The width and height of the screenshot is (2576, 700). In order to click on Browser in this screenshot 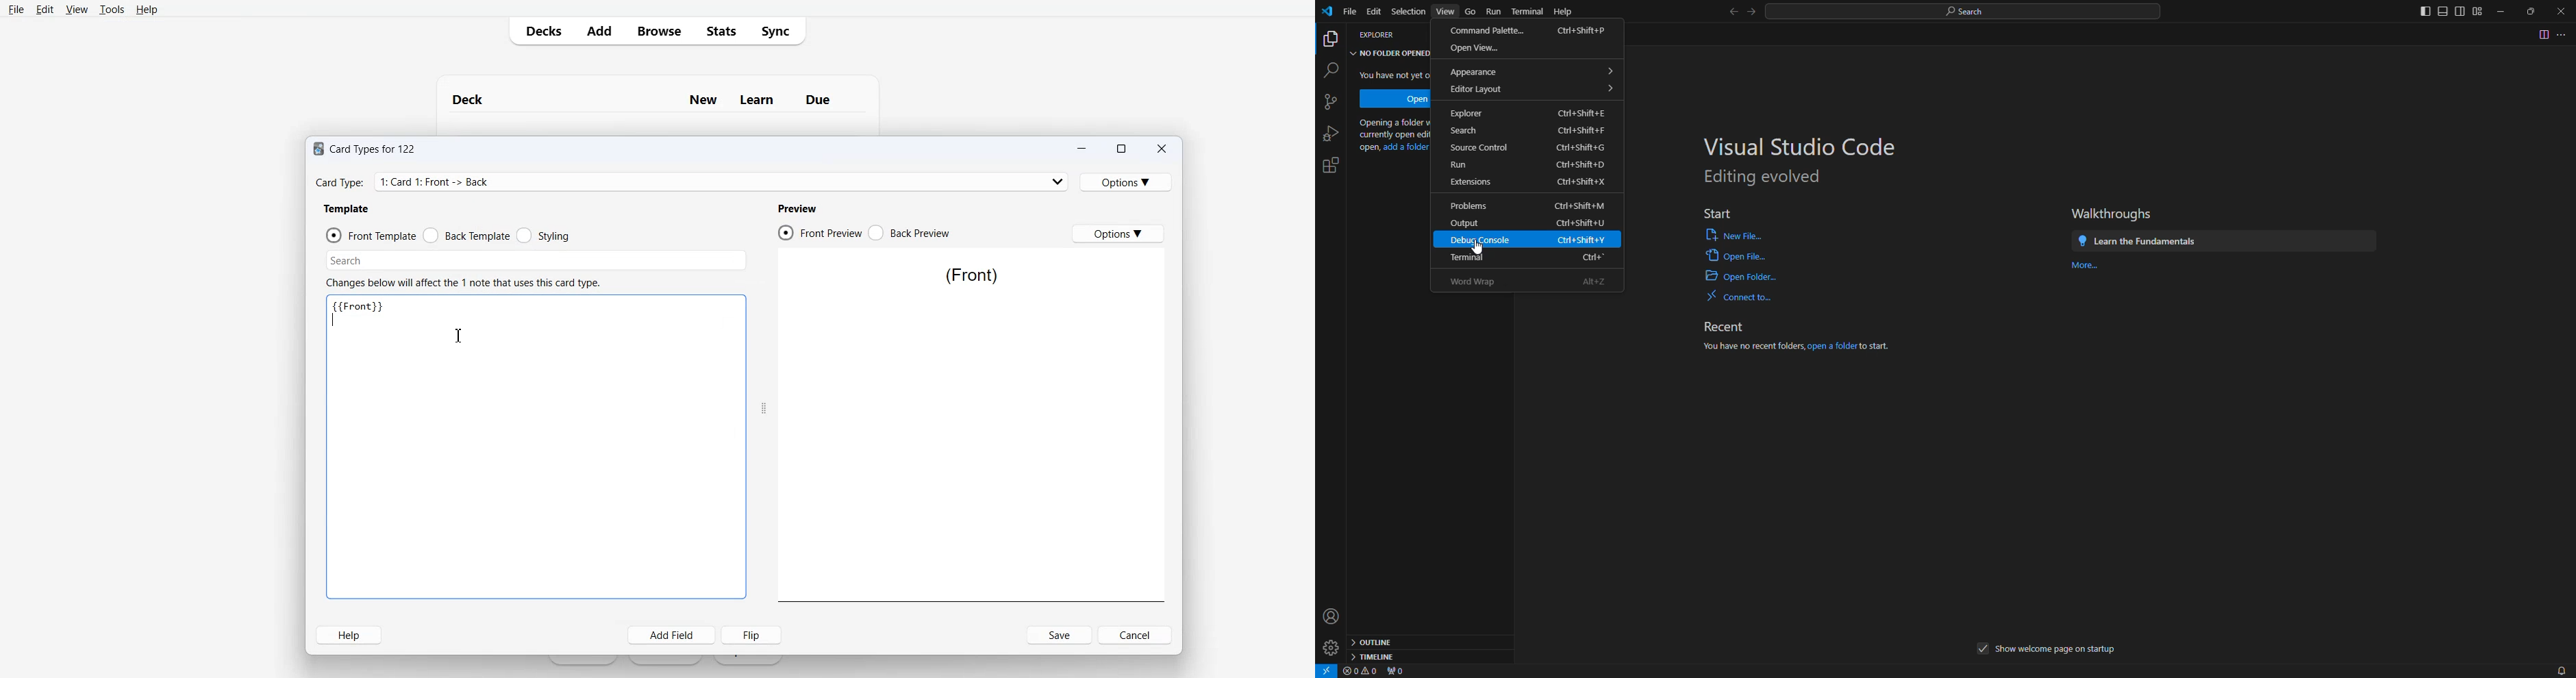, I will do `click(658, 32)`.